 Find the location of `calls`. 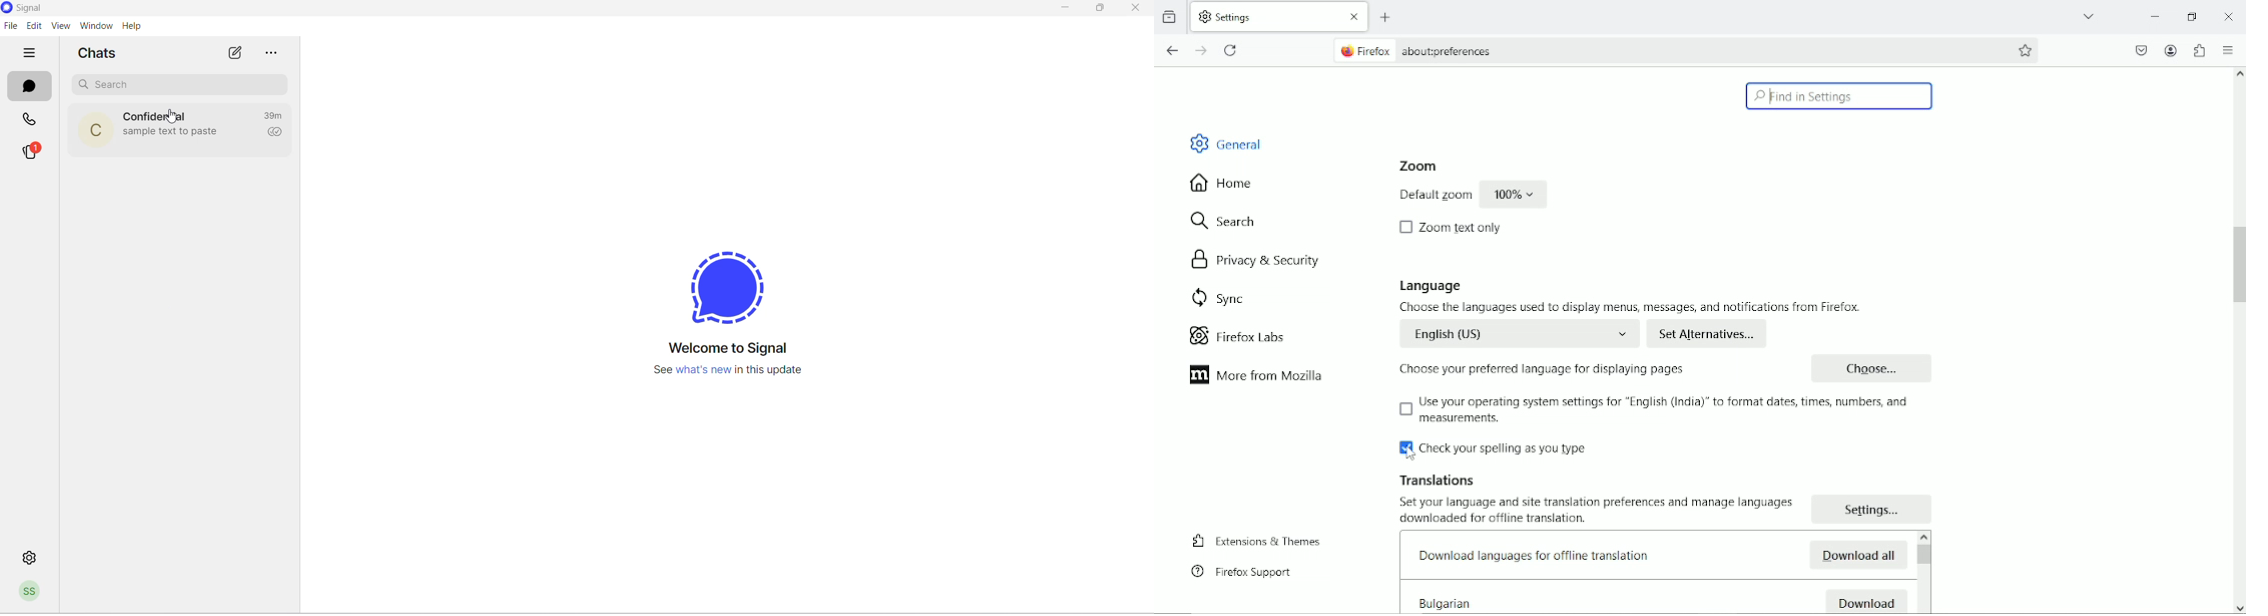

calls is located at coordinates (33, 120).